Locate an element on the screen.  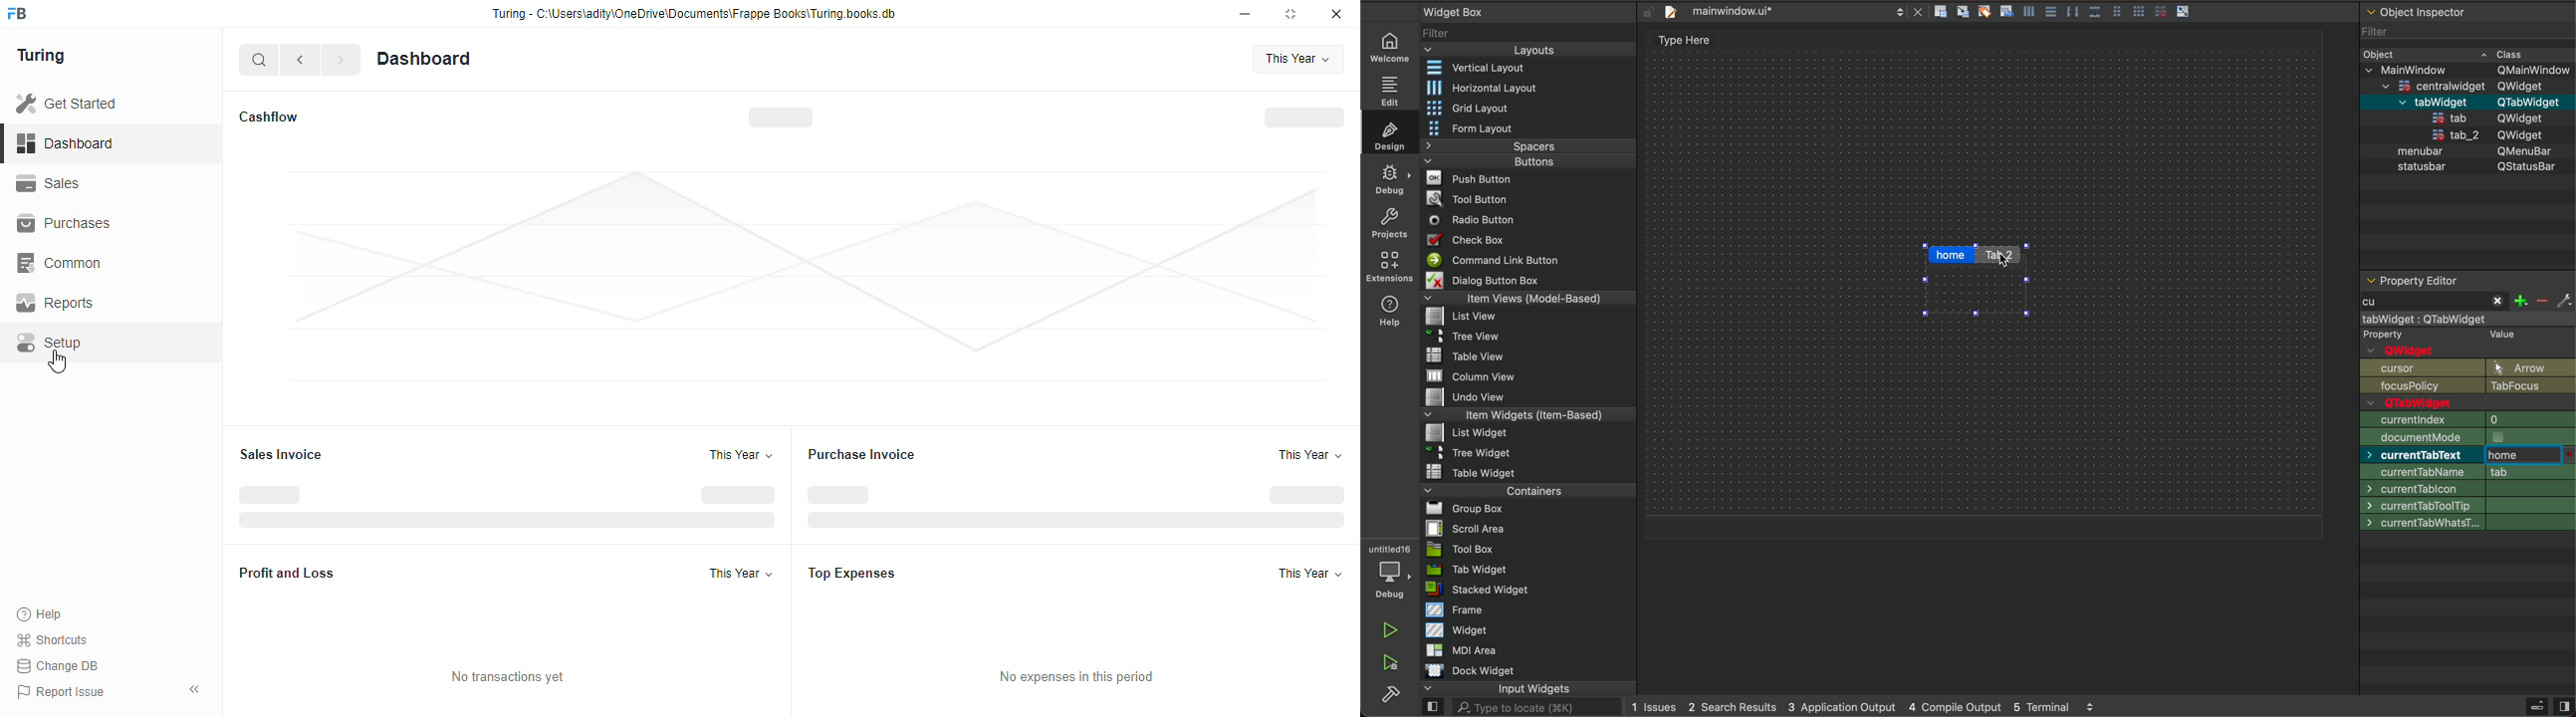
Top Expenses is located at coordinates (850, 574).